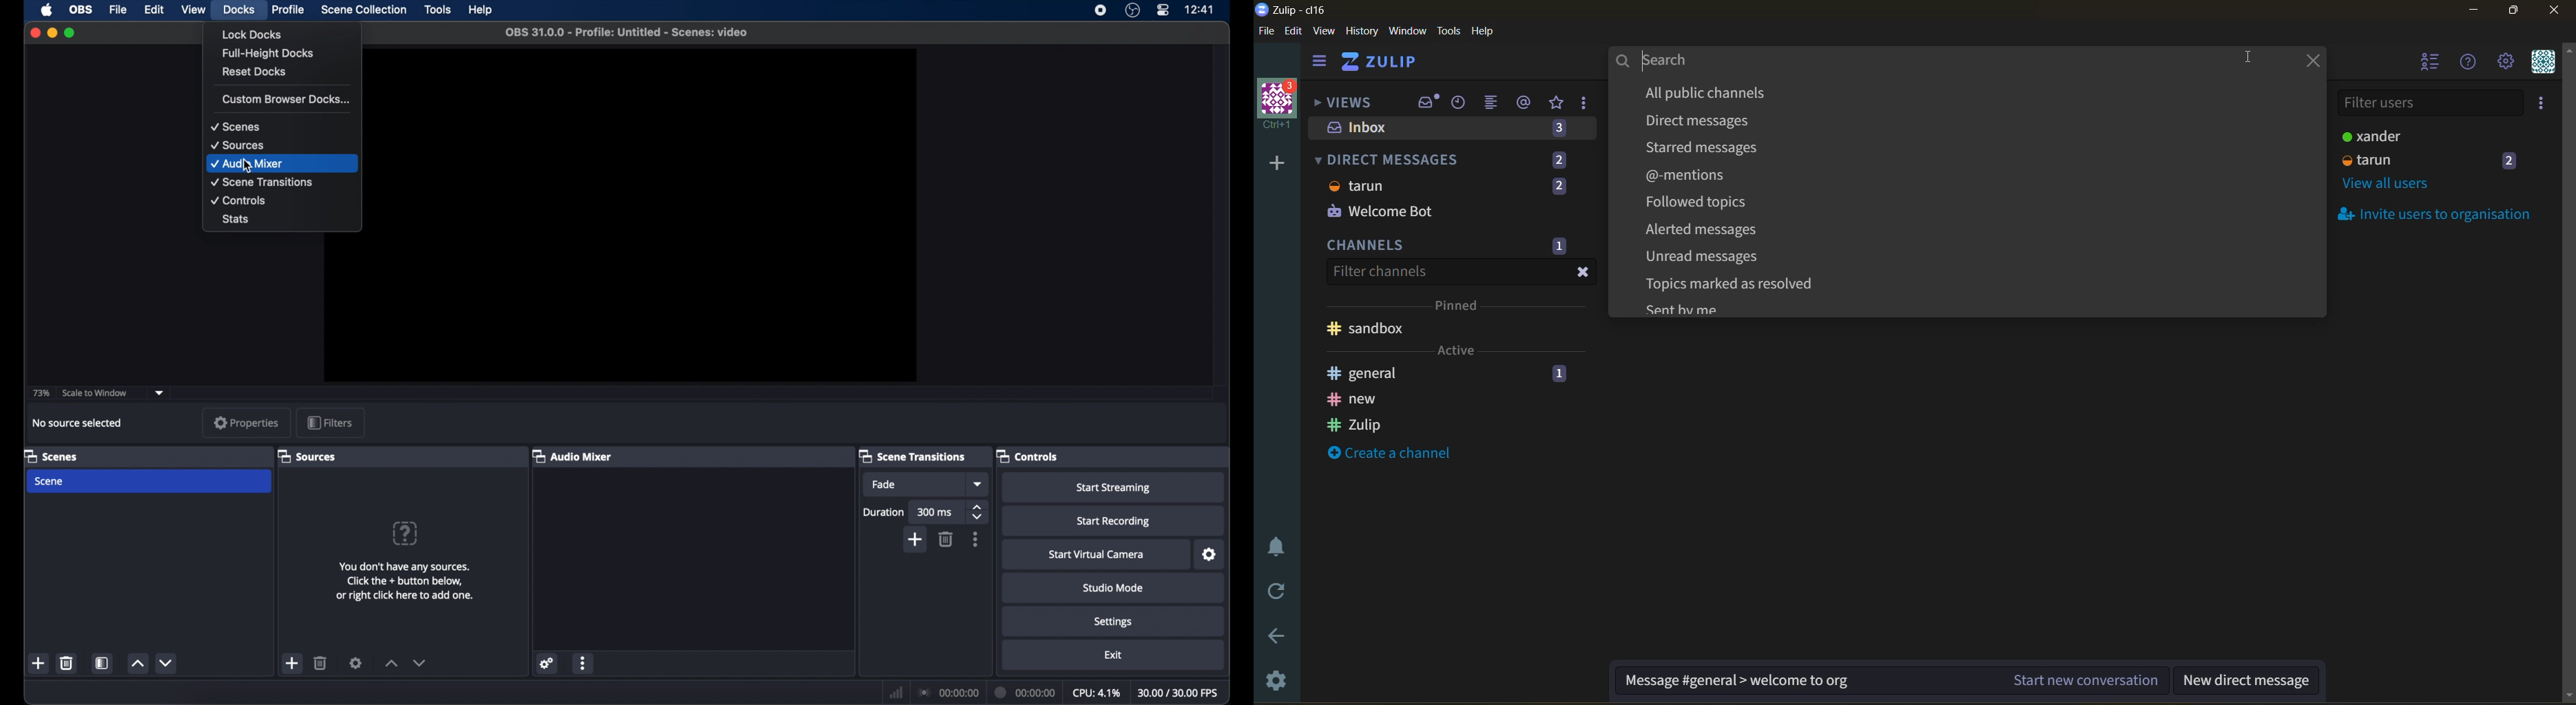 This screenshot has height=728, width=2576. Describe the element at coordinates (1362, 372) in the screenshot. I see `# general` at that location.